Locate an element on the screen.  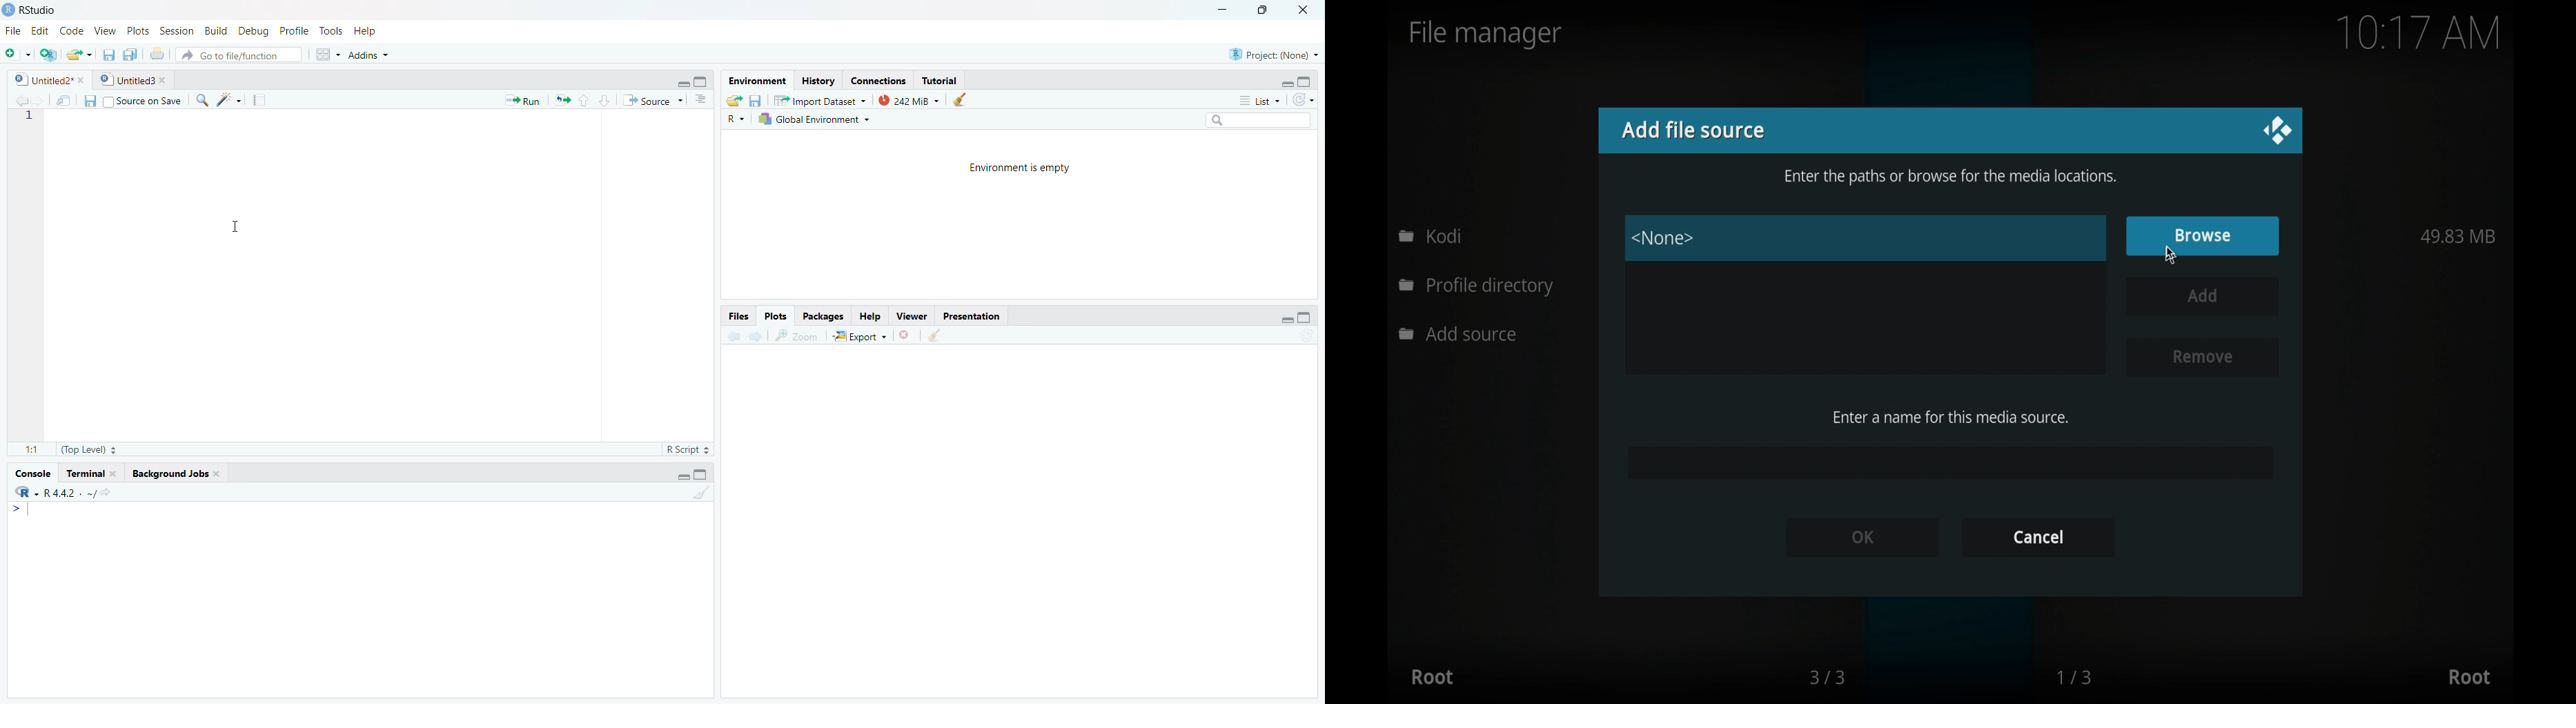
move back is located at coordinates (21, 99).